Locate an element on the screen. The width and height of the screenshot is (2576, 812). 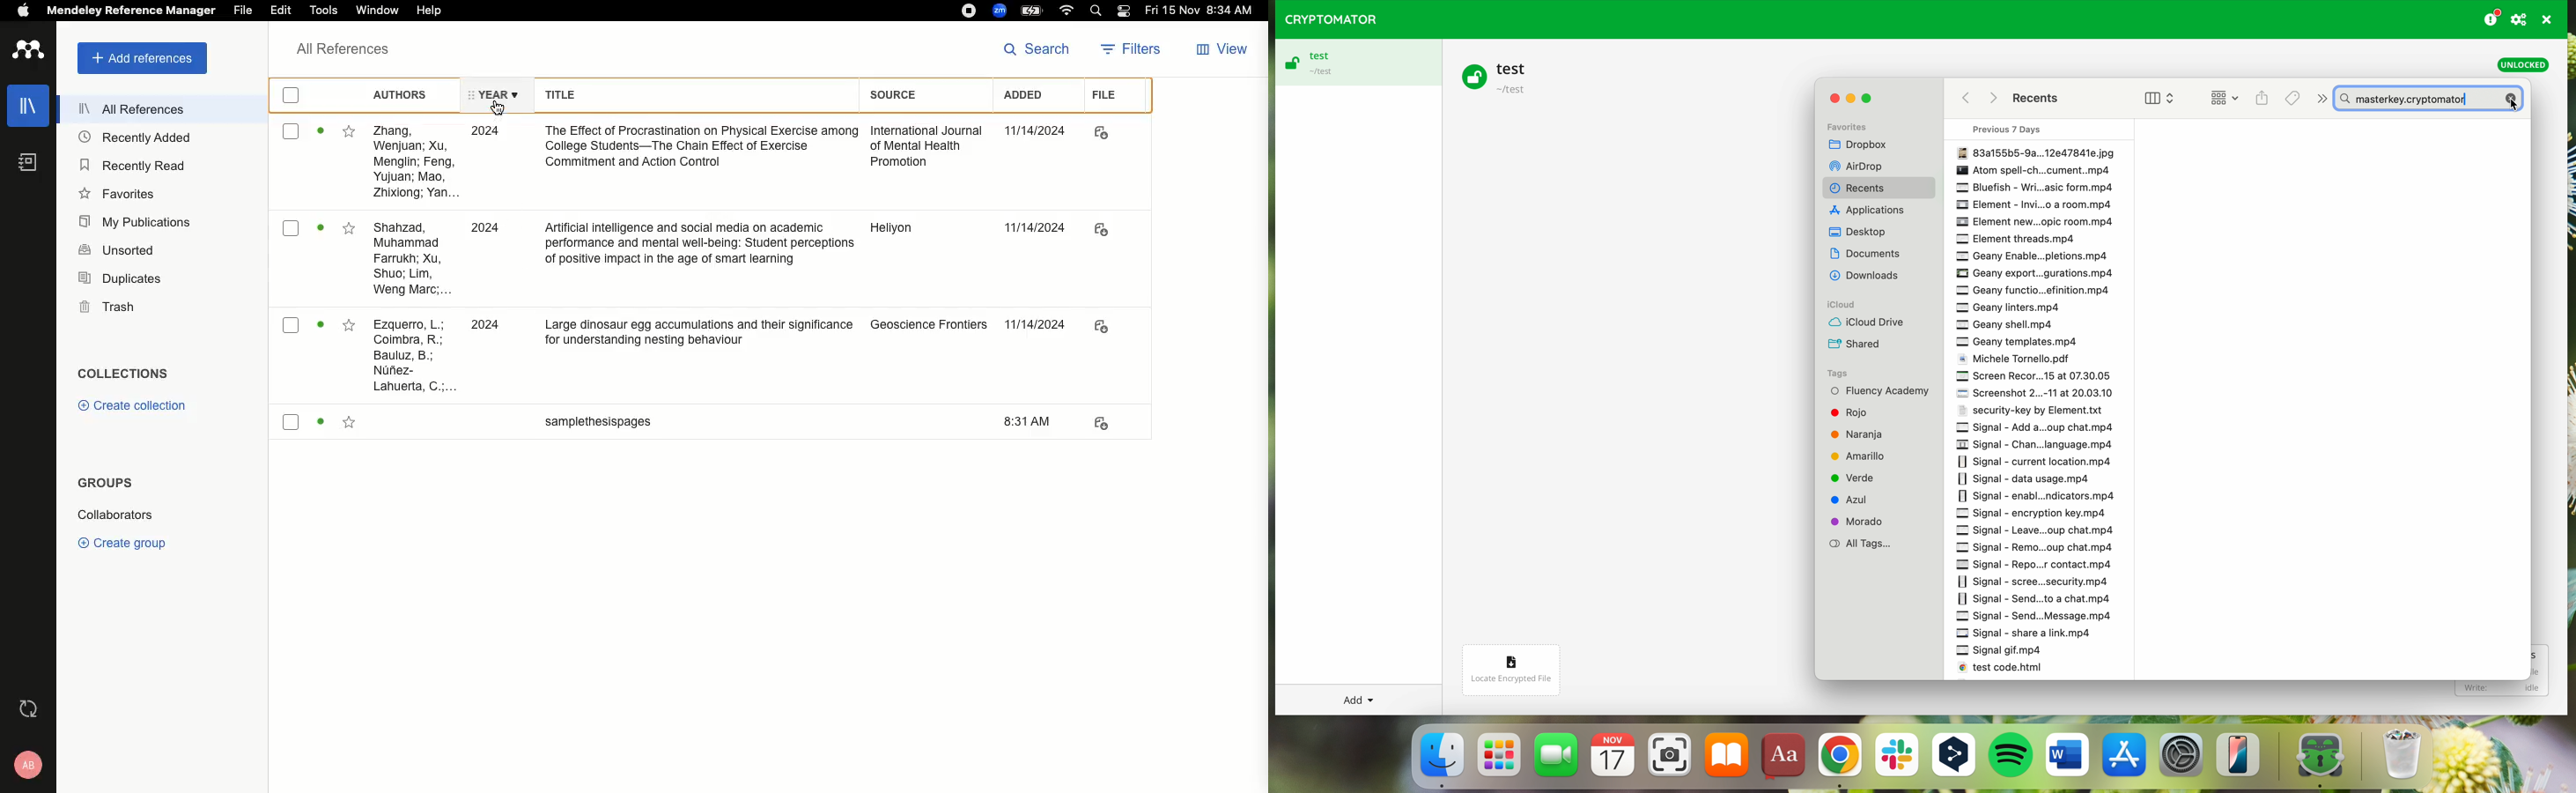
Window is located at coordinates (379, 11).